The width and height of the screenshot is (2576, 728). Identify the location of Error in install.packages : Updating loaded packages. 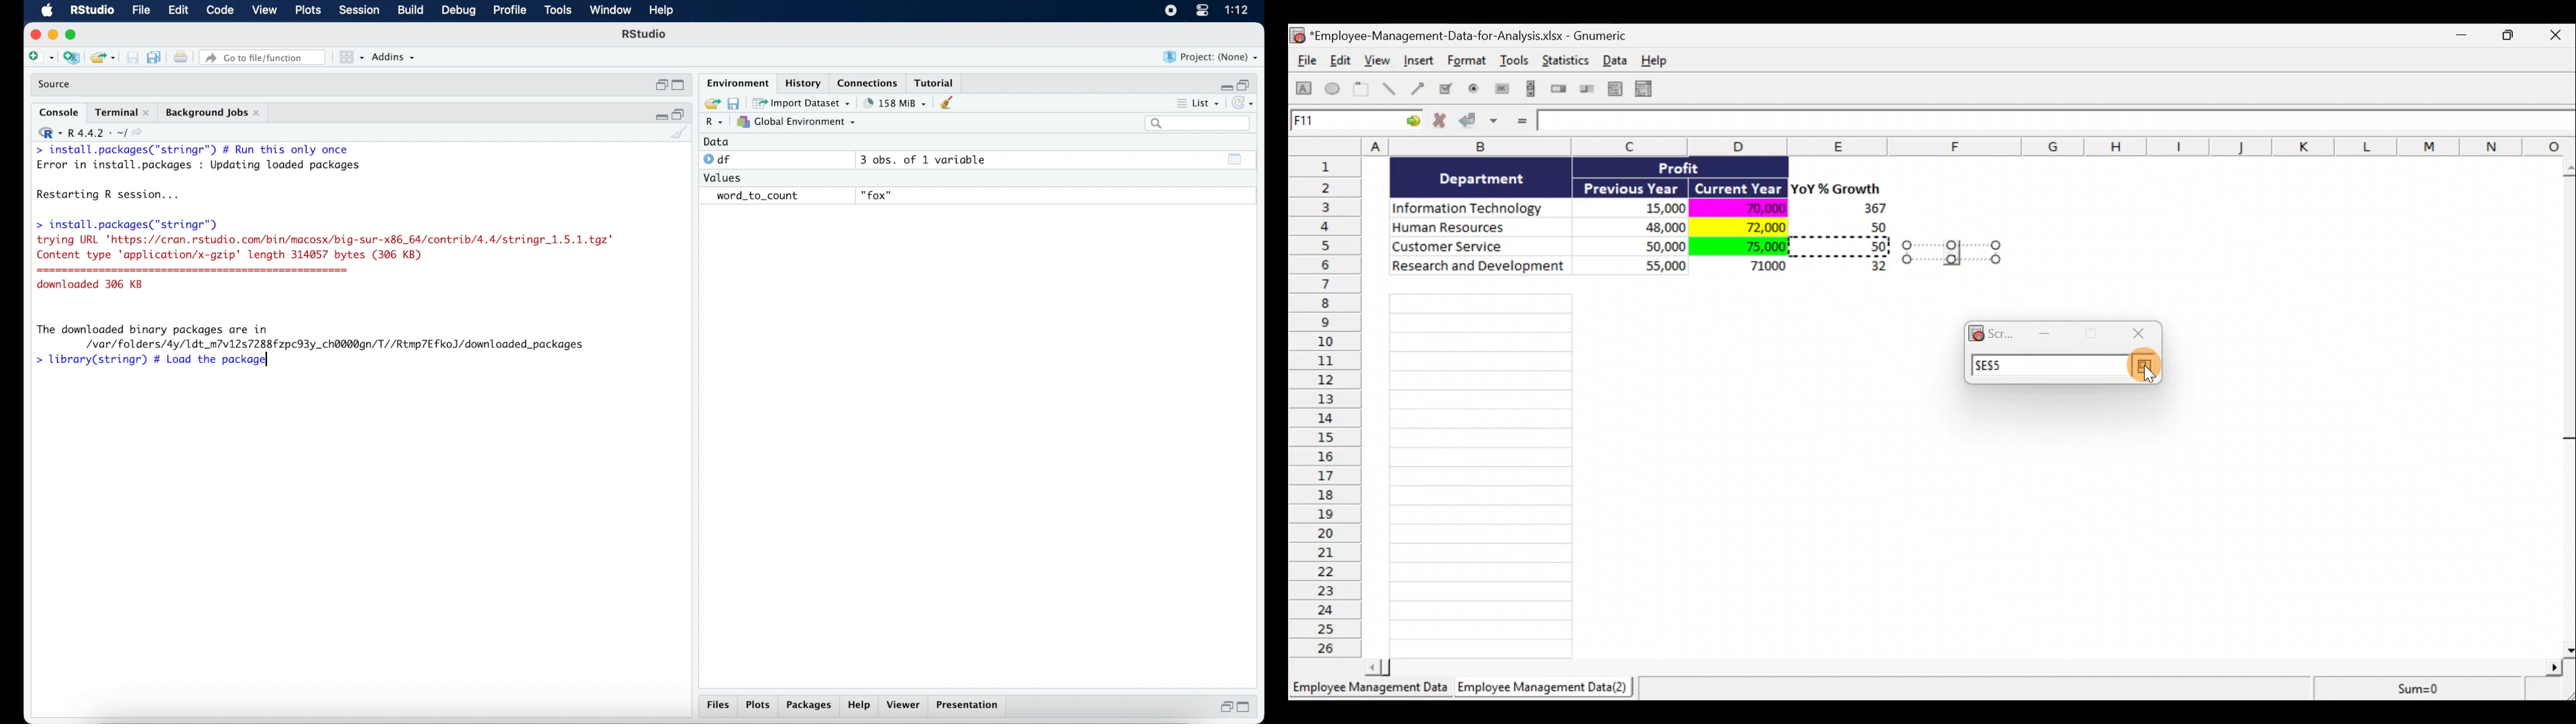
(199, 165).